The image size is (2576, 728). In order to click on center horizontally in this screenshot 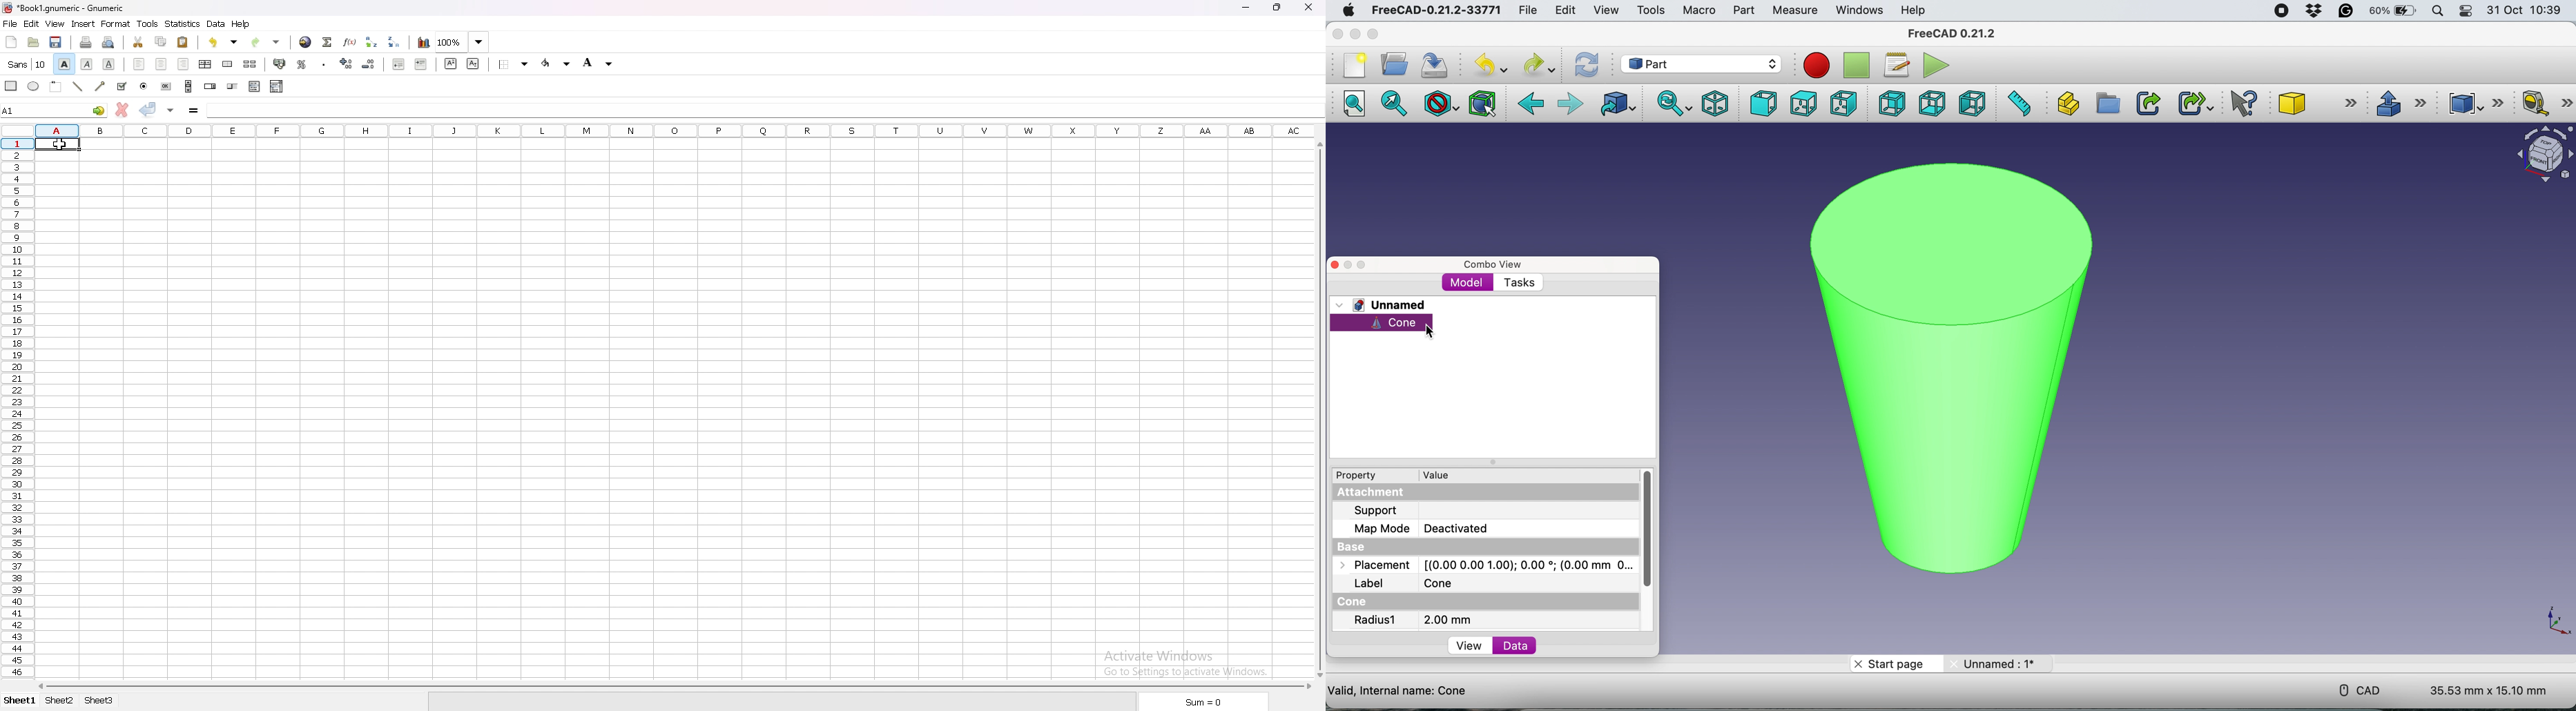, I will do `click(205, 64)`.